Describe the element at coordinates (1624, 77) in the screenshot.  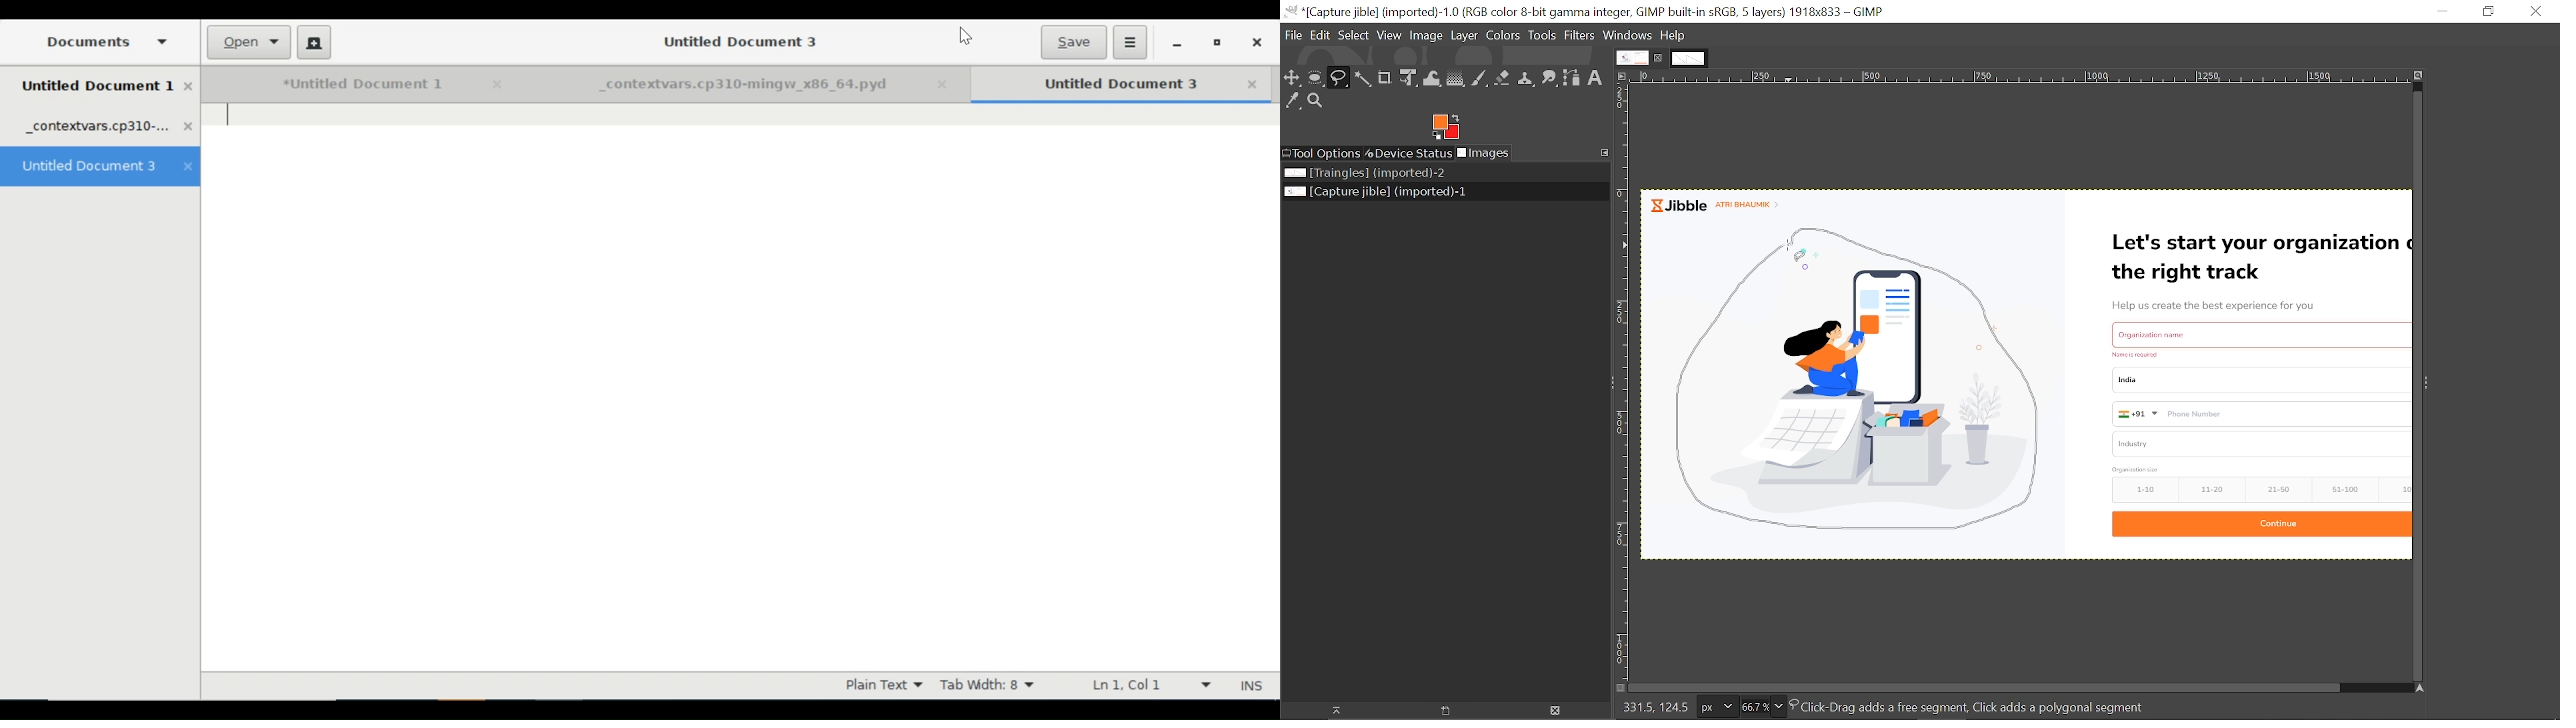
I see `Access the image menu` at that location.